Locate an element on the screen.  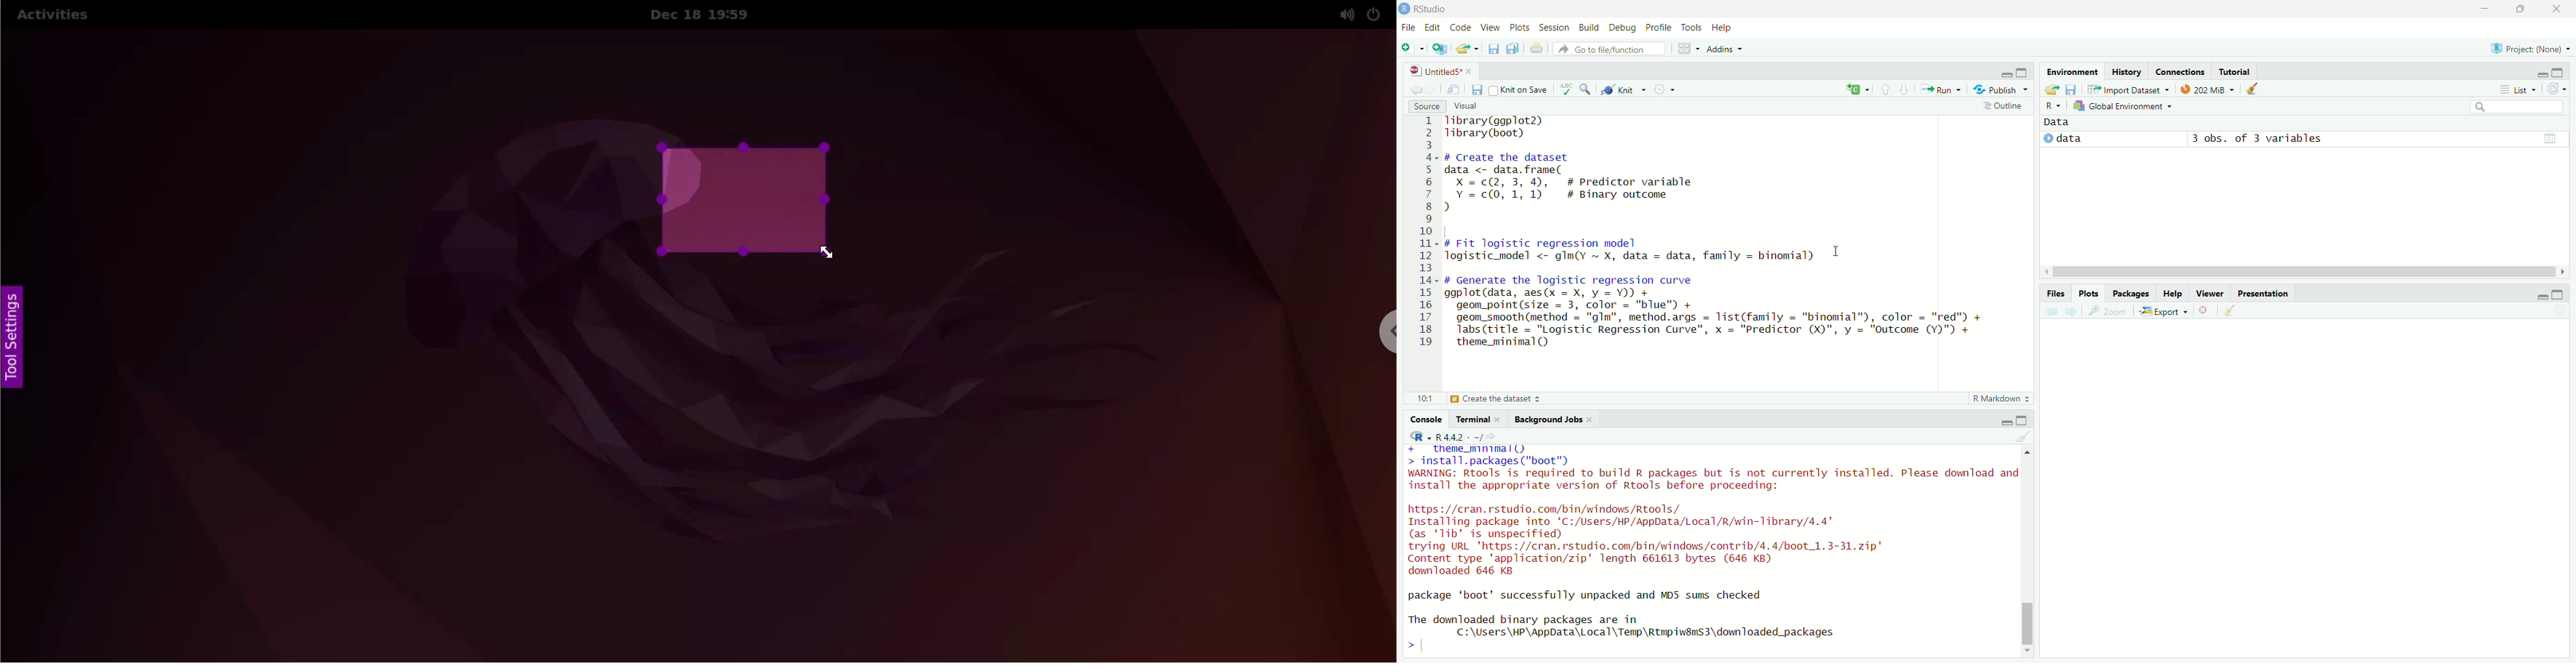
Zoom is located at coordinates (2106, 311).